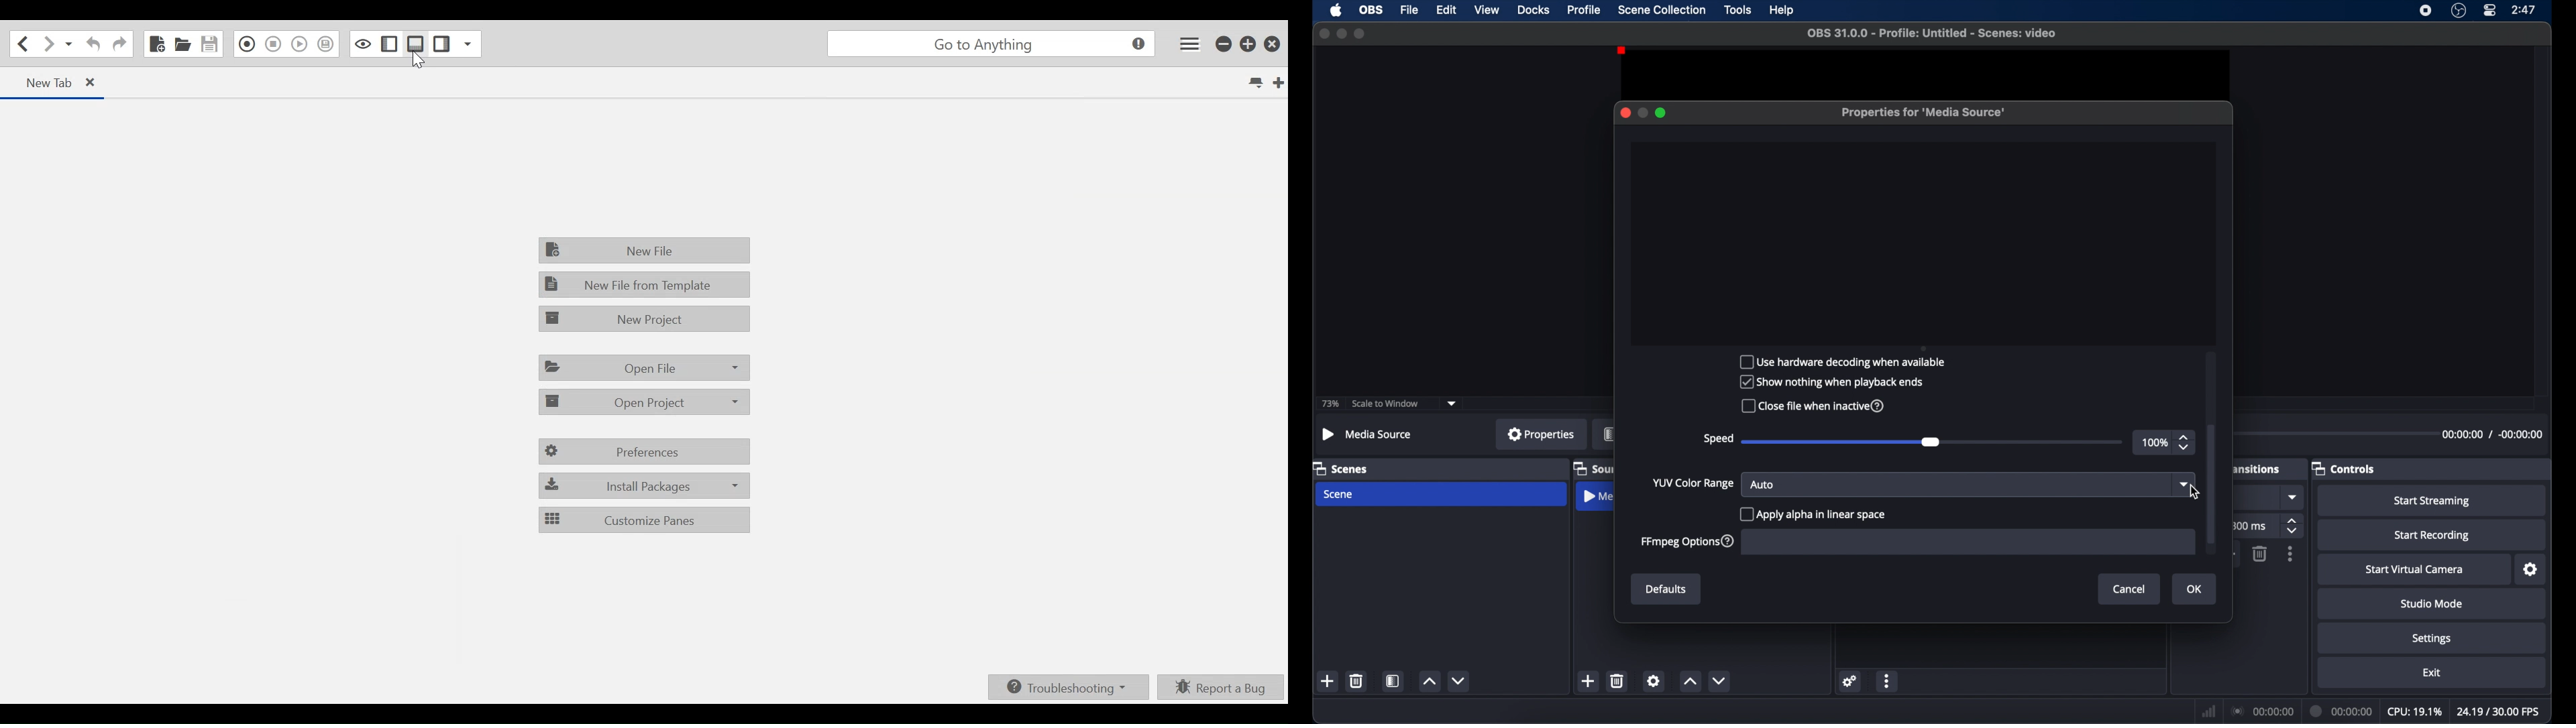  What do you see at coordinates (1851, 681) in the screenshot?
I see `settings` at bounding box center [1851, 681].